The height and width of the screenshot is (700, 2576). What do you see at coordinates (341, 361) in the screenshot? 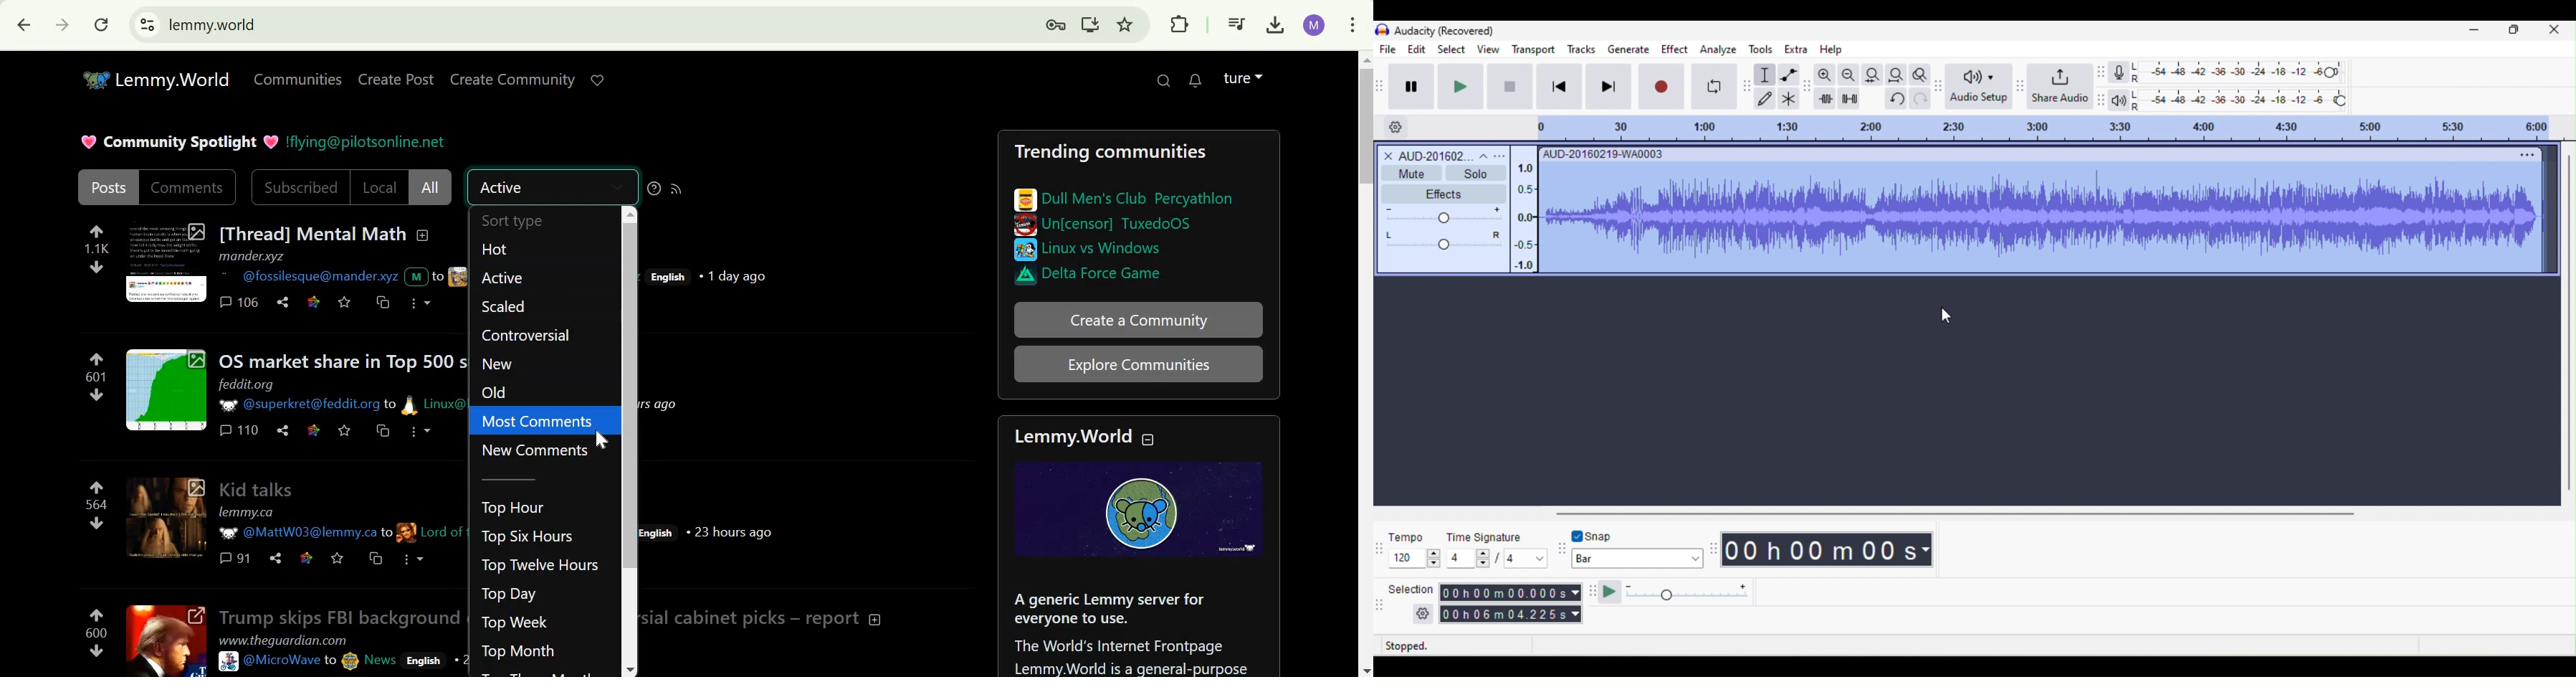
I see `OS market share in Top 500 supercomputers` at bounding box center [341, 361].